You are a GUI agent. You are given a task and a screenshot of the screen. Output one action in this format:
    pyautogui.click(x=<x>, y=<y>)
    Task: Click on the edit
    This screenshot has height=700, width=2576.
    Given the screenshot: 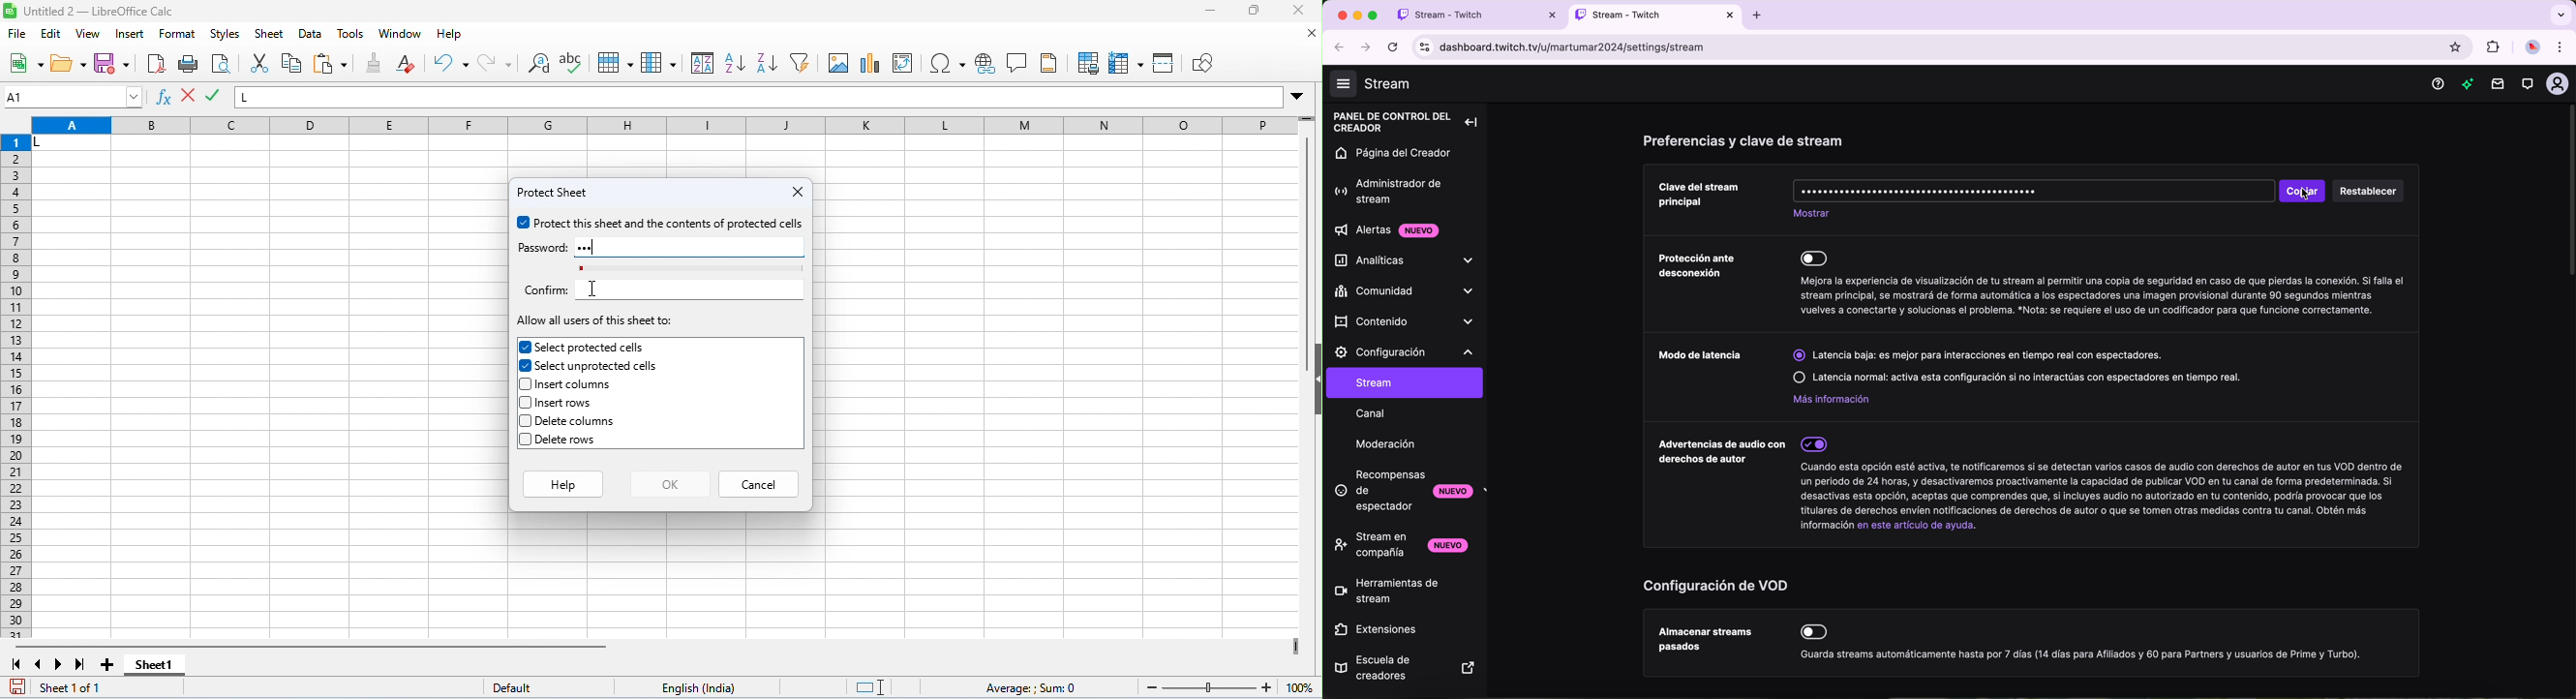 What is the action you would take?
    pyautogui.click(x=52, y=35)
    